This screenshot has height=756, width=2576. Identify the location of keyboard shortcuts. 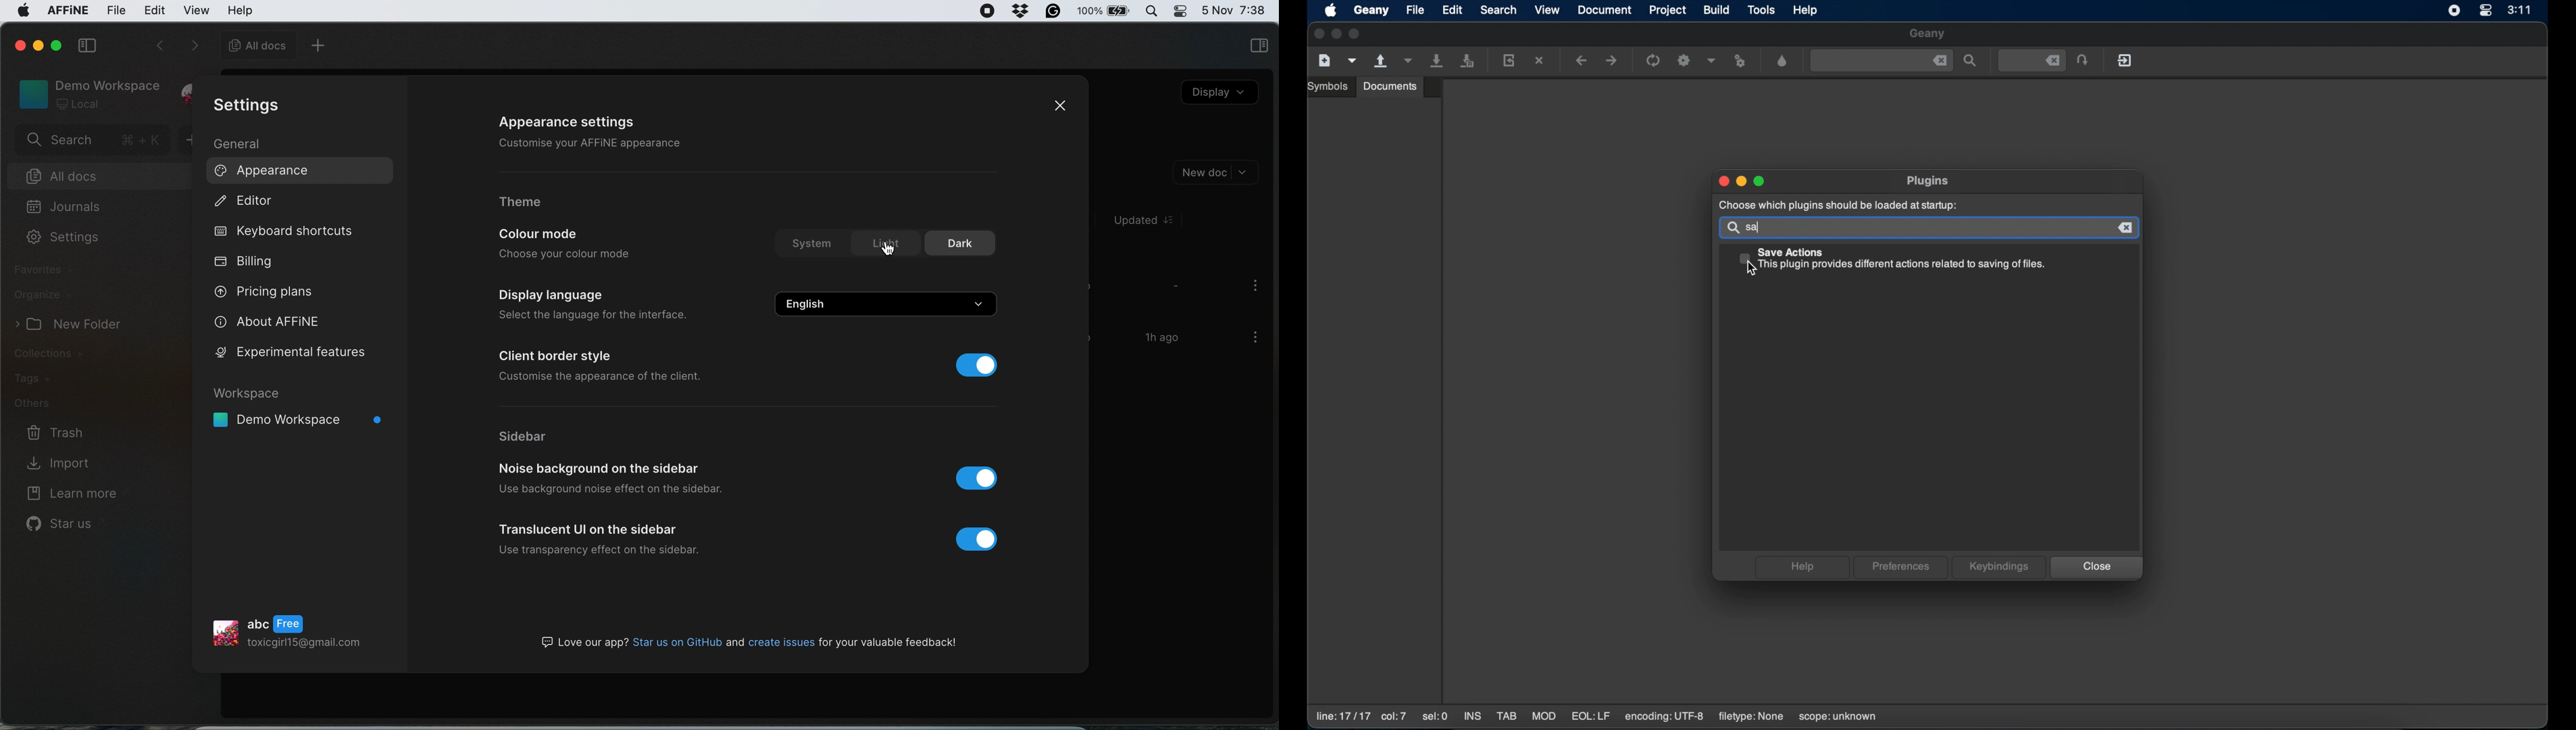
(287, 231).